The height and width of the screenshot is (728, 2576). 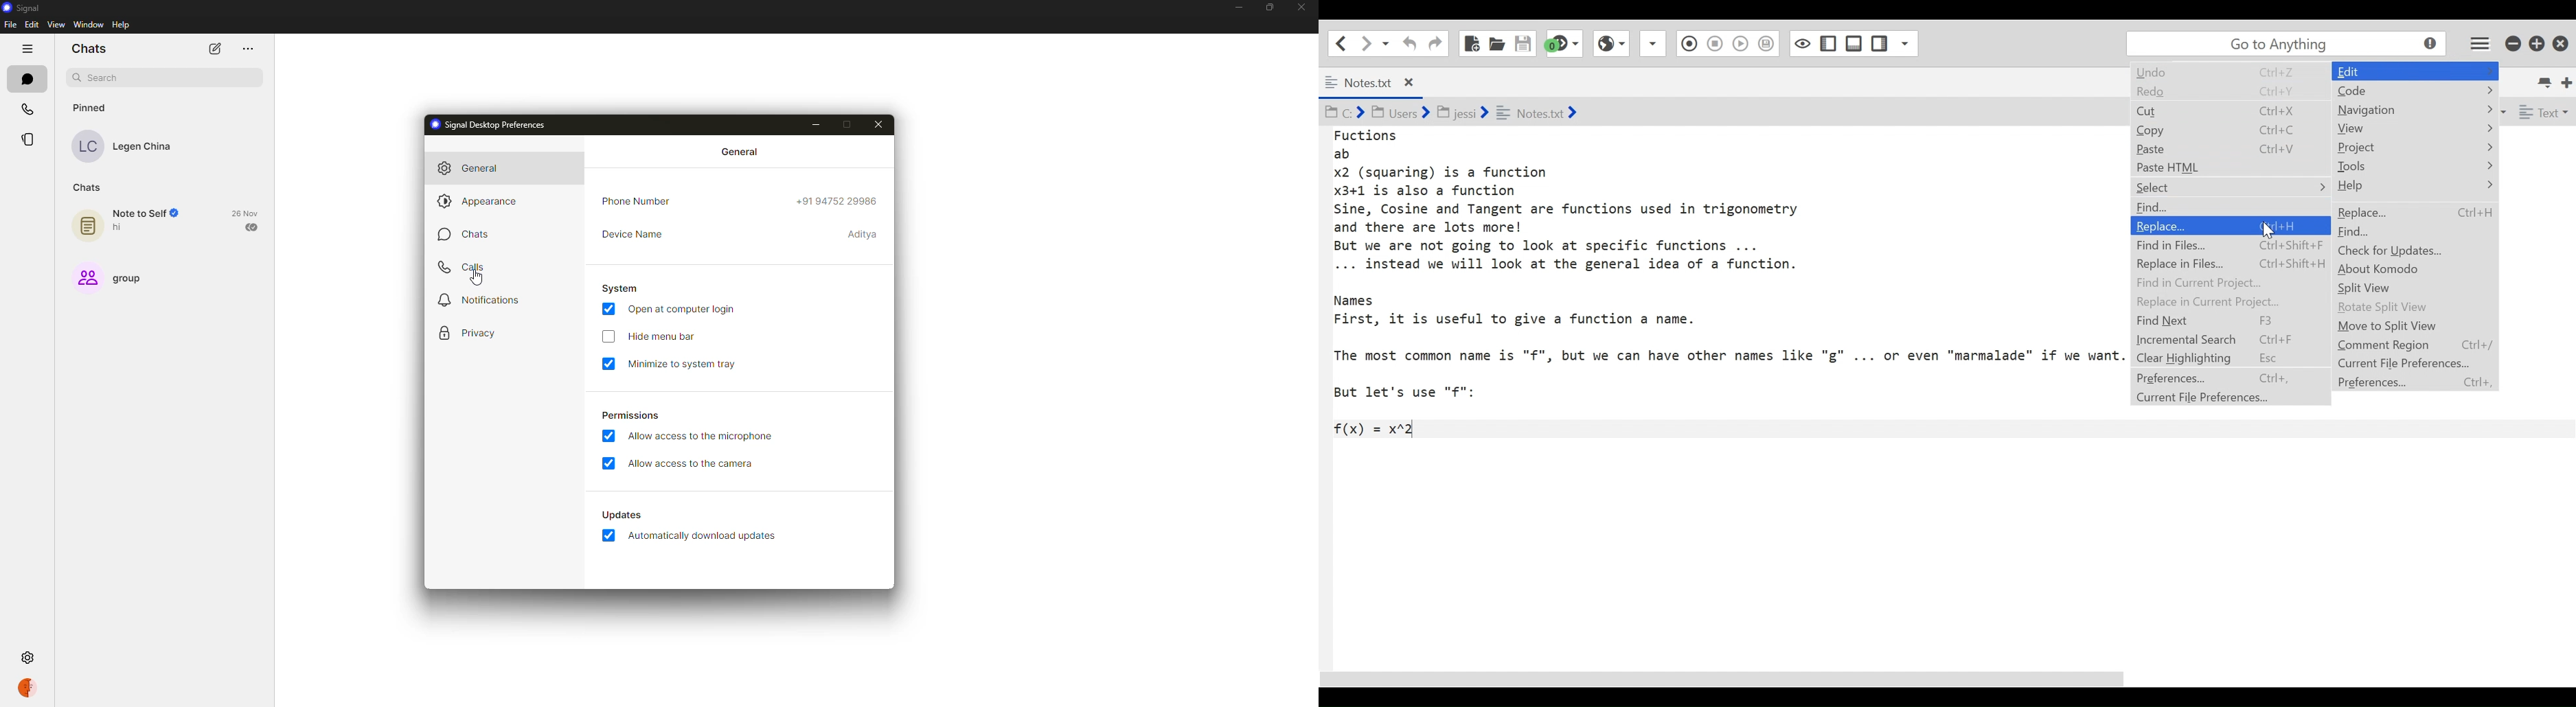 What do you see at coordinates (31, 139) in the screenshot?
I see `stories` at bounding box center [31, 139].